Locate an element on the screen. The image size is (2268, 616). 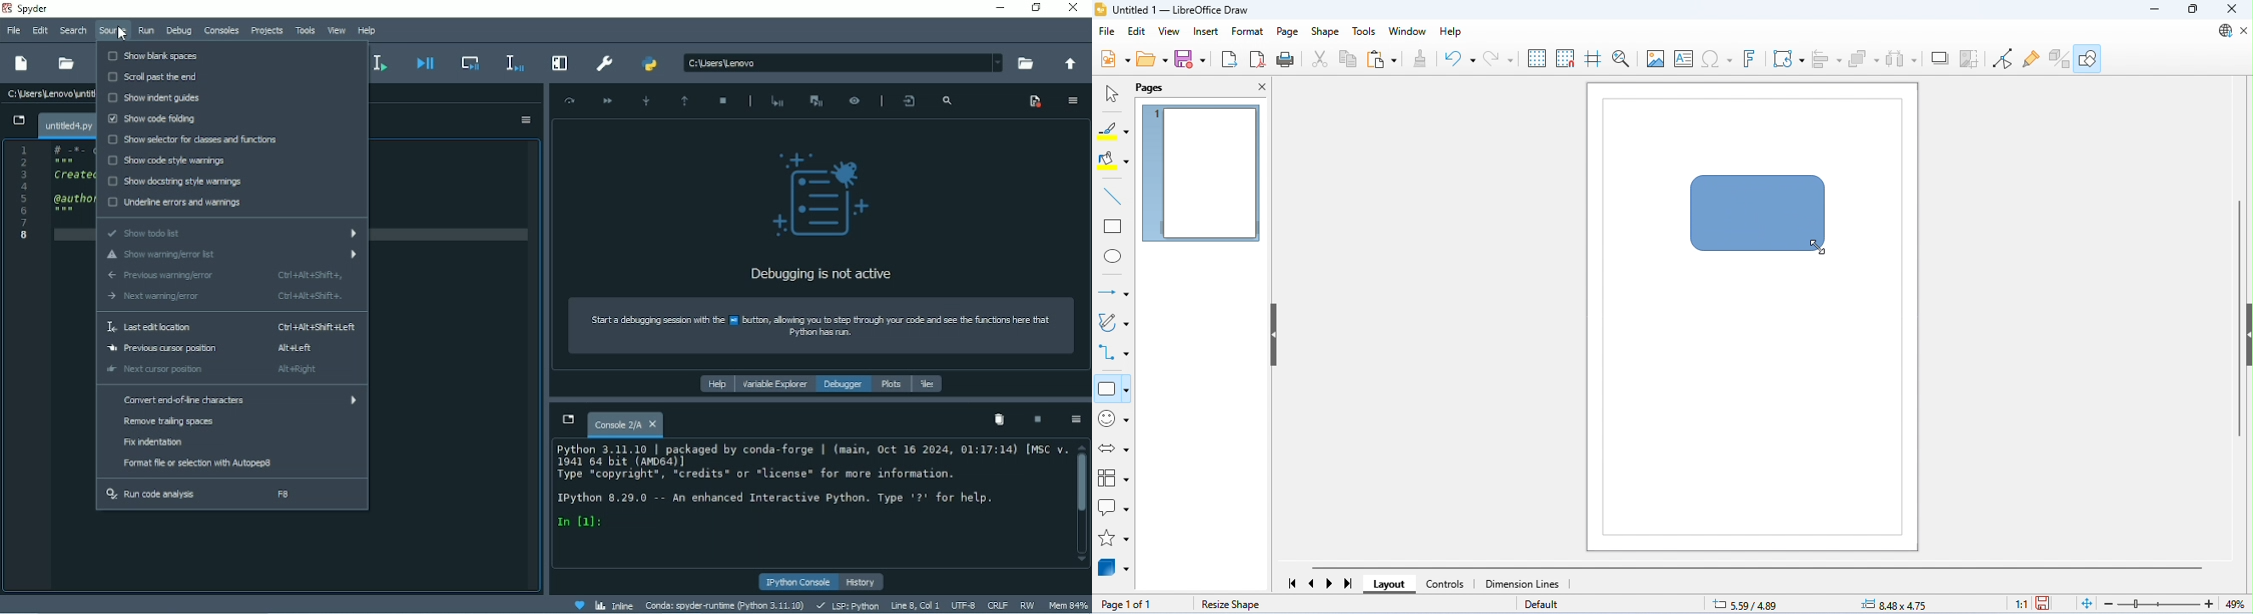
Run selection or current file is located at coordinates (384, 64).